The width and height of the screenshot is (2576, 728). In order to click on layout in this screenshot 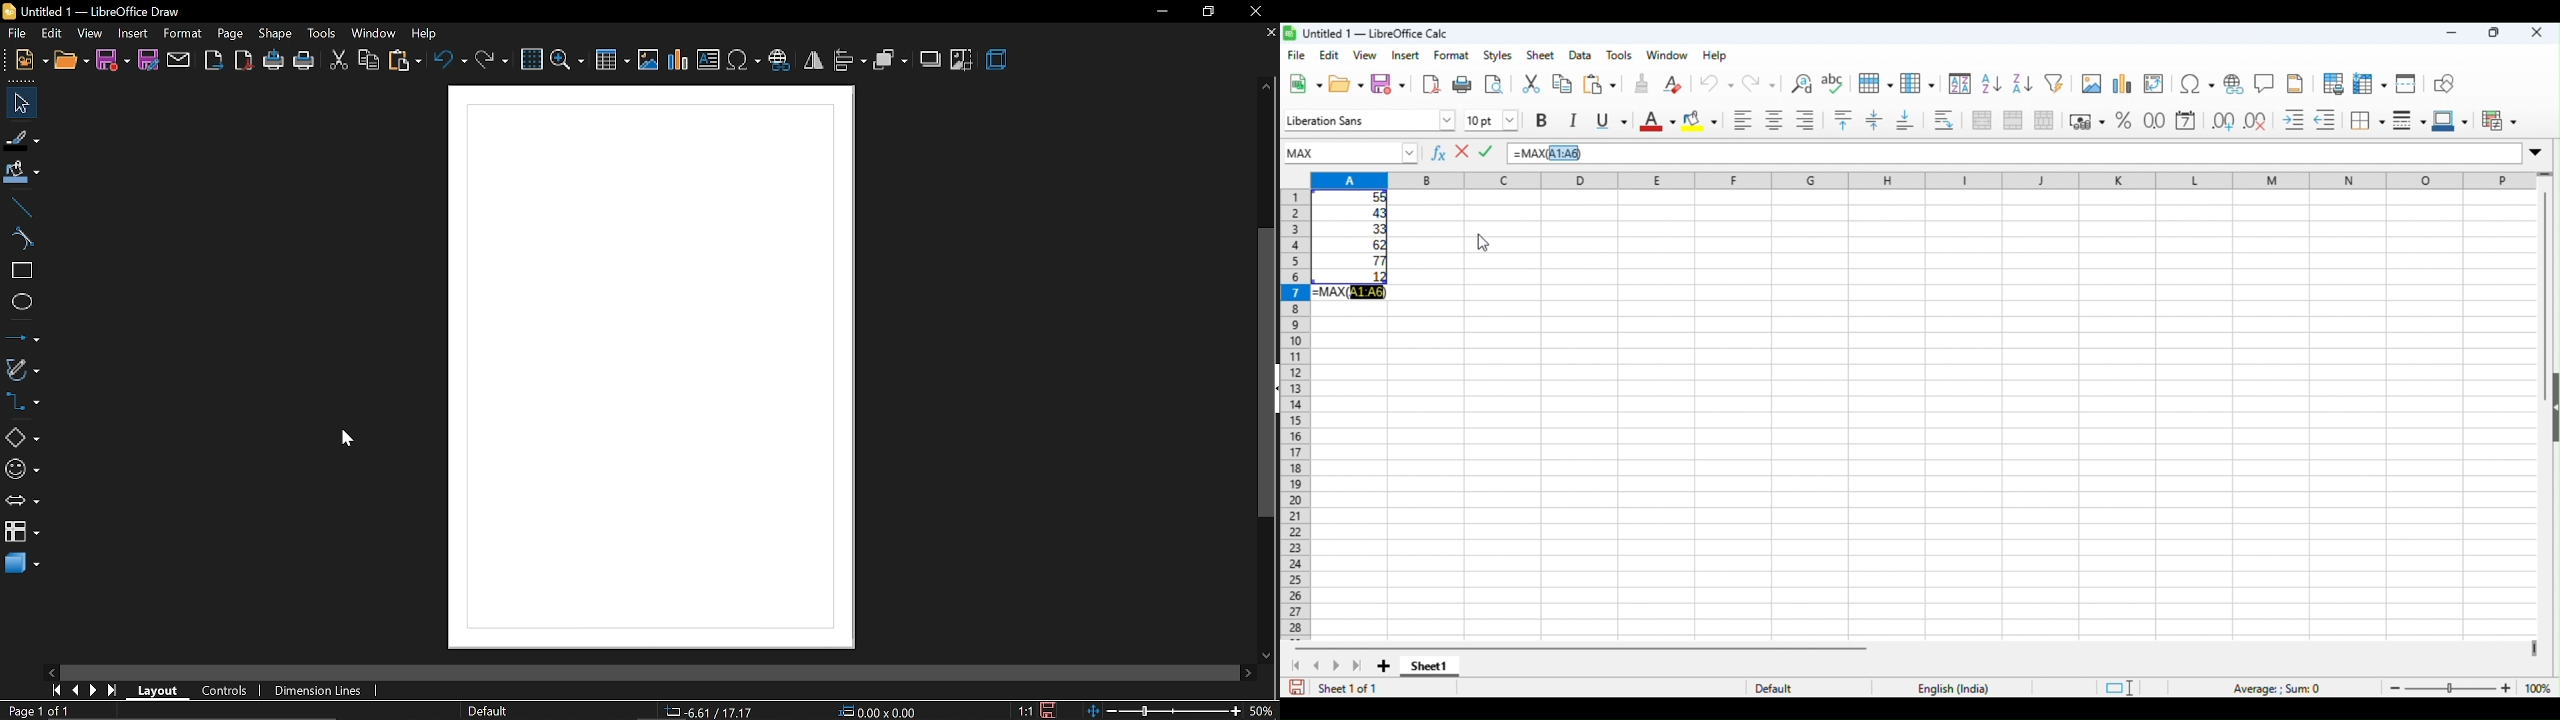, I will do `click(160, 690)`.